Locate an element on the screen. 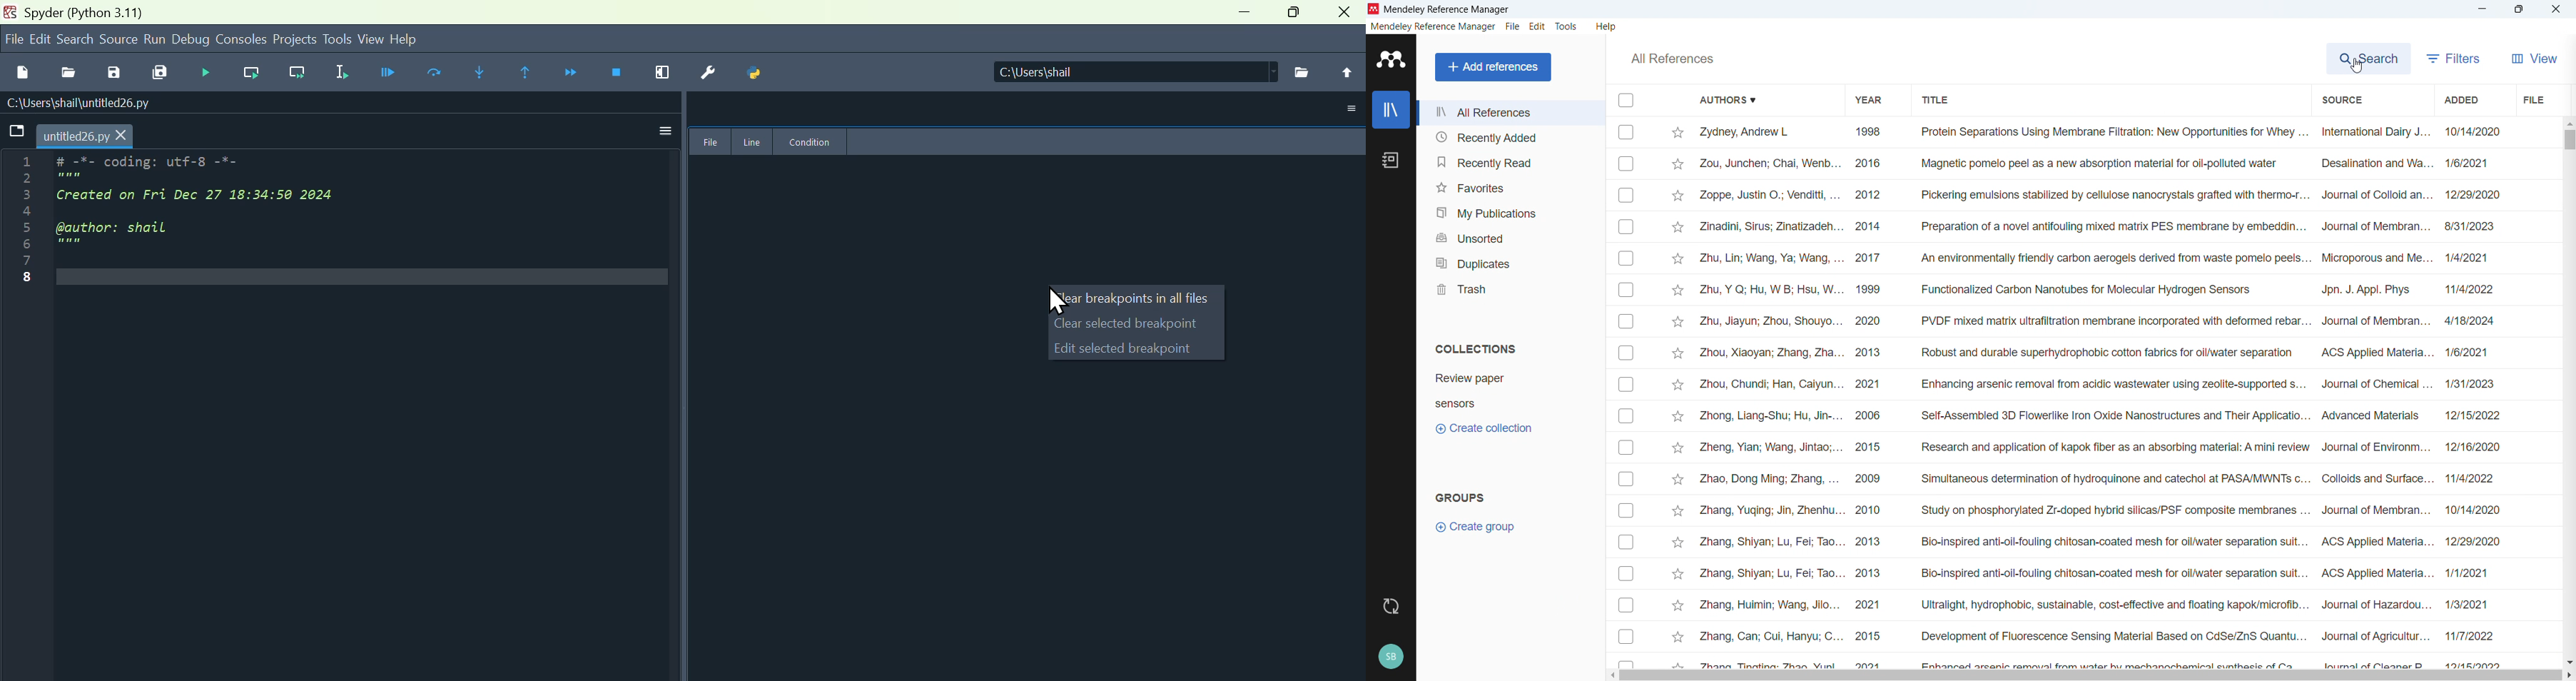 The width and height of the screenshot is (2576, 700). mendeley reference manager is located at coordinates (1433, 26).